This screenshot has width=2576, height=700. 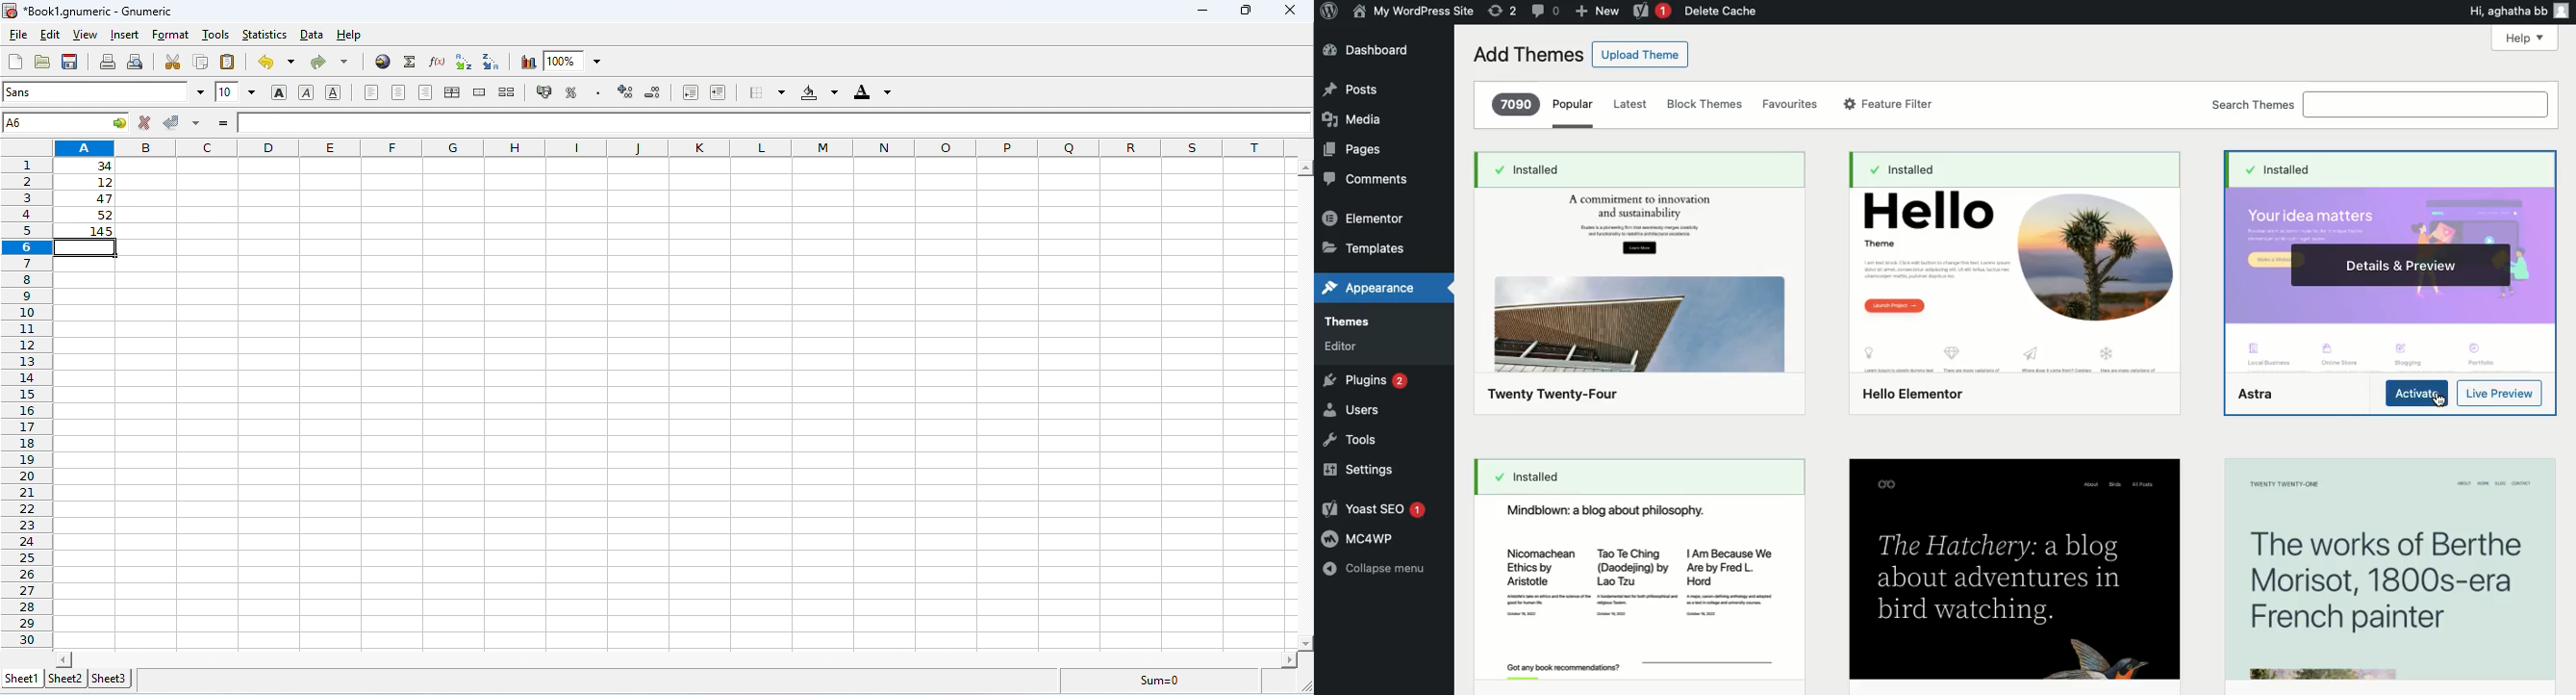 I want to click on sheet1, so click(x=22, y=680).